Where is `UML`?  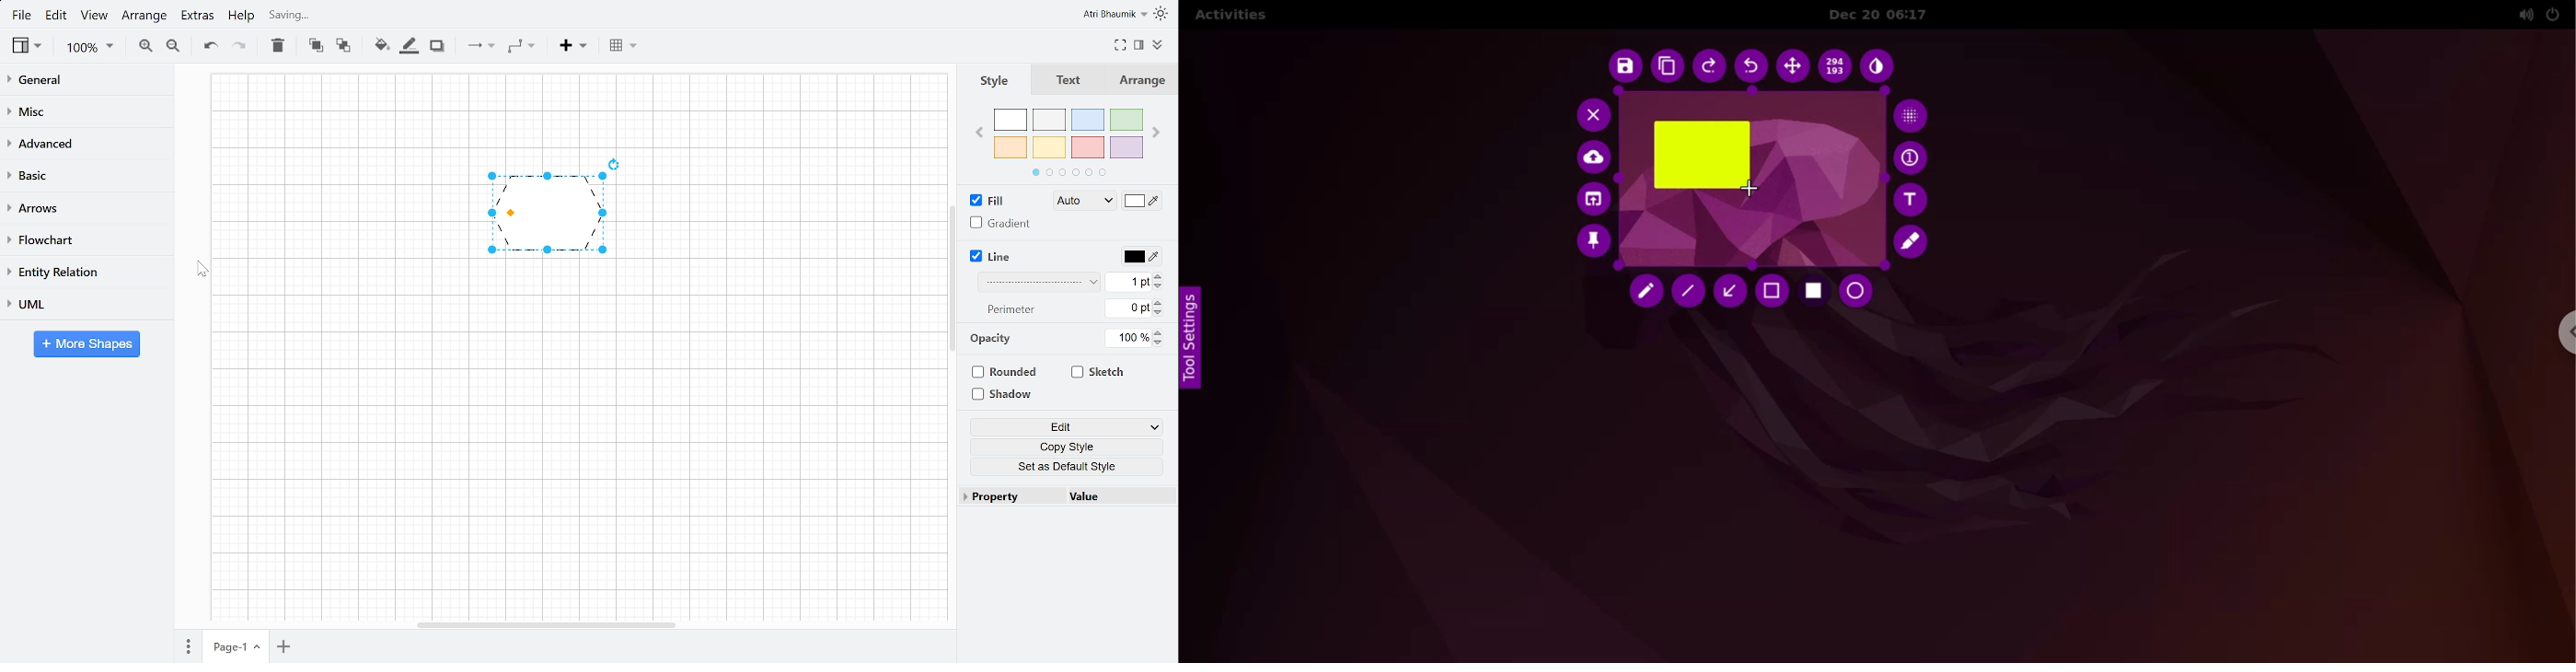 UML is located at coordinates (83, 305).